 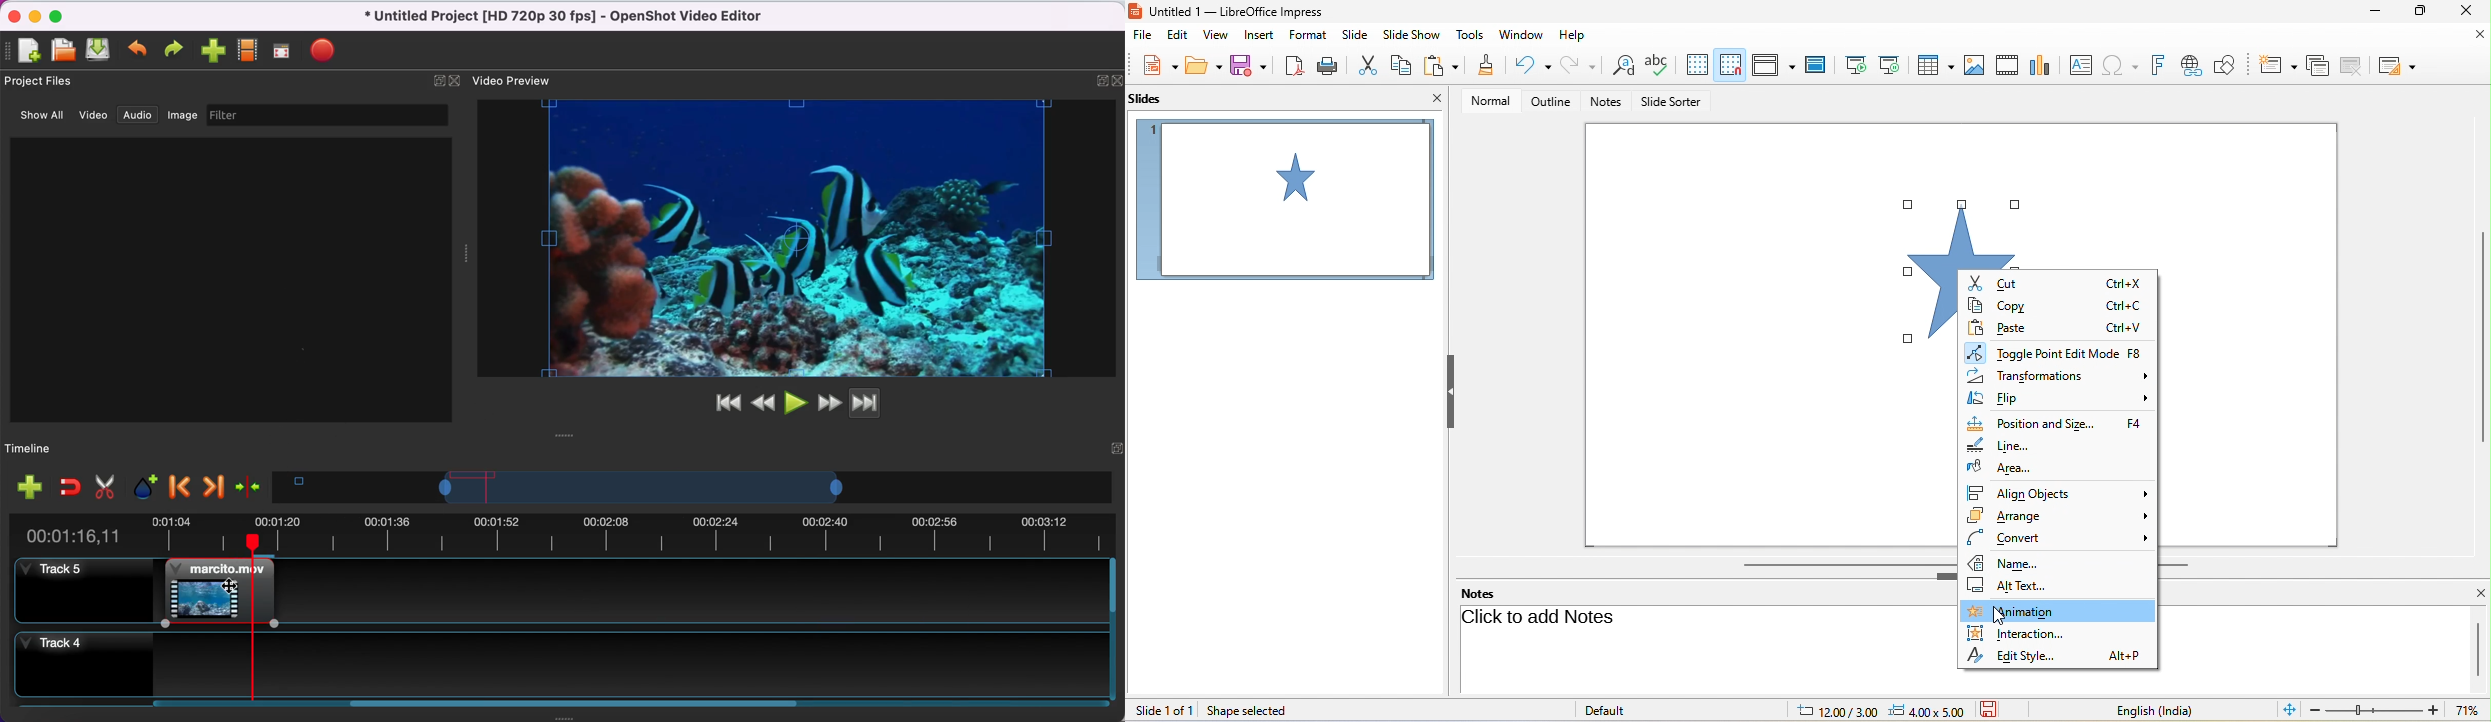 I want to click on special character, so click(x=2119, y=65).